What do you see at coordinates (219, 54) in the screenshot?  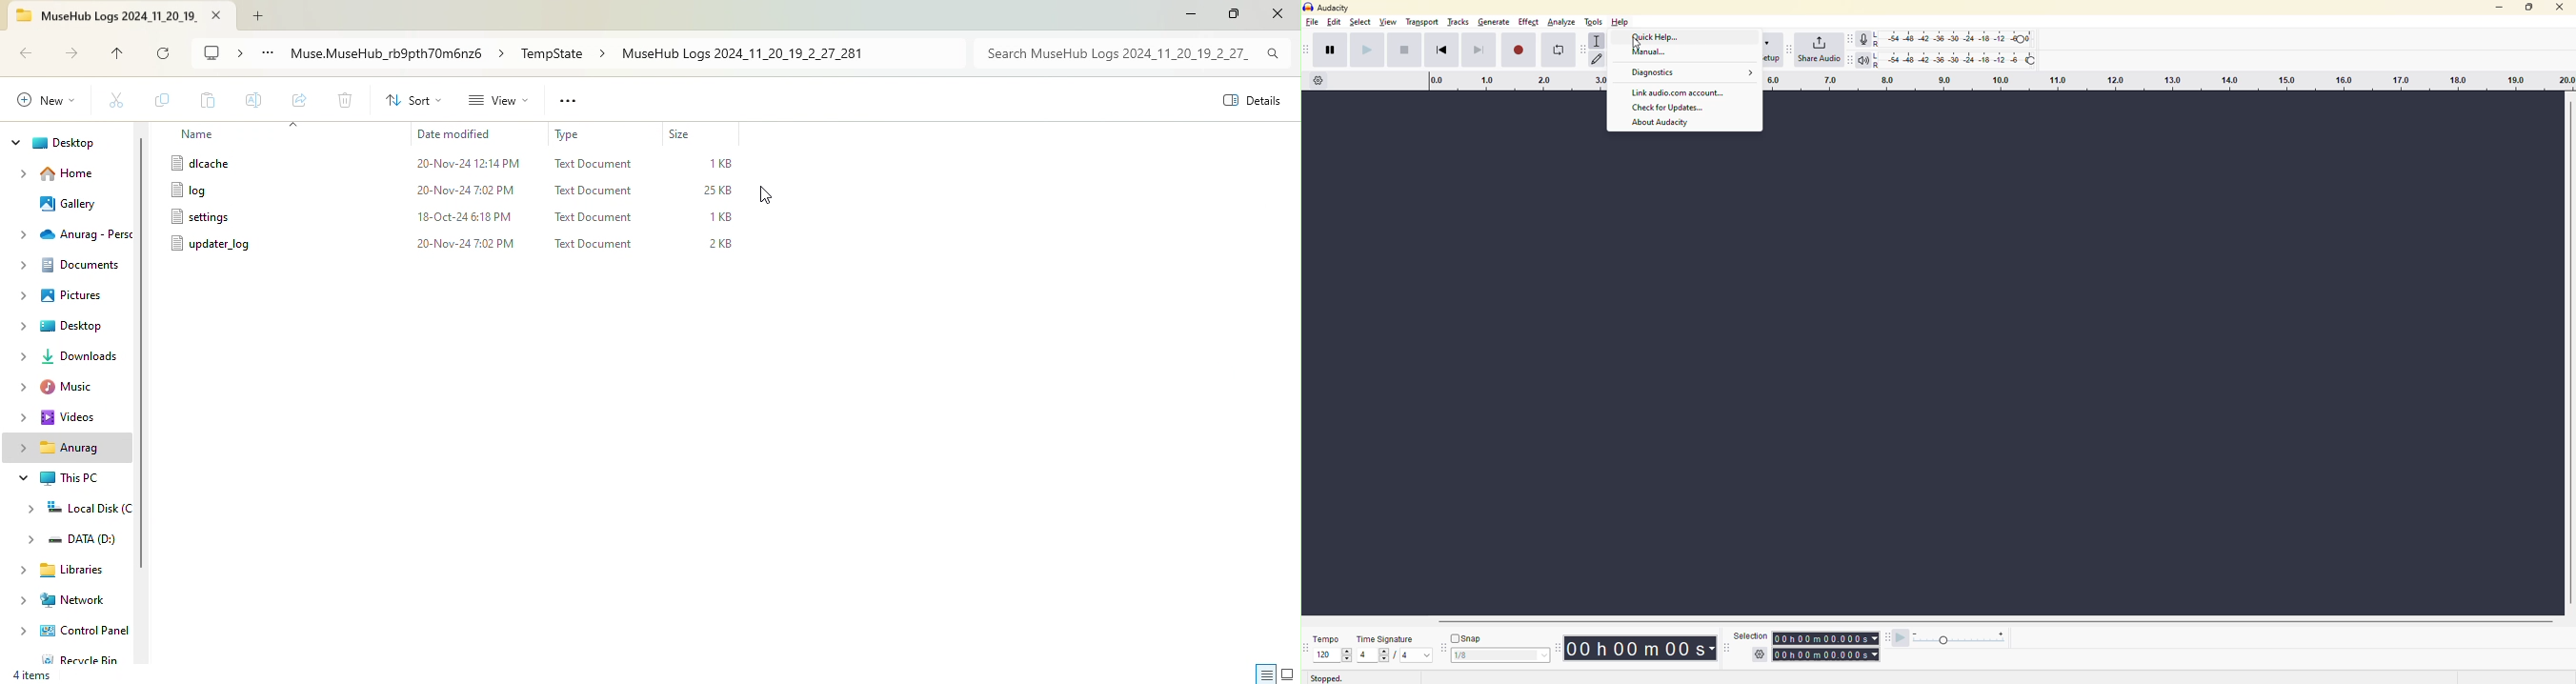 I see `My computer` at bounding box center [219, 54].